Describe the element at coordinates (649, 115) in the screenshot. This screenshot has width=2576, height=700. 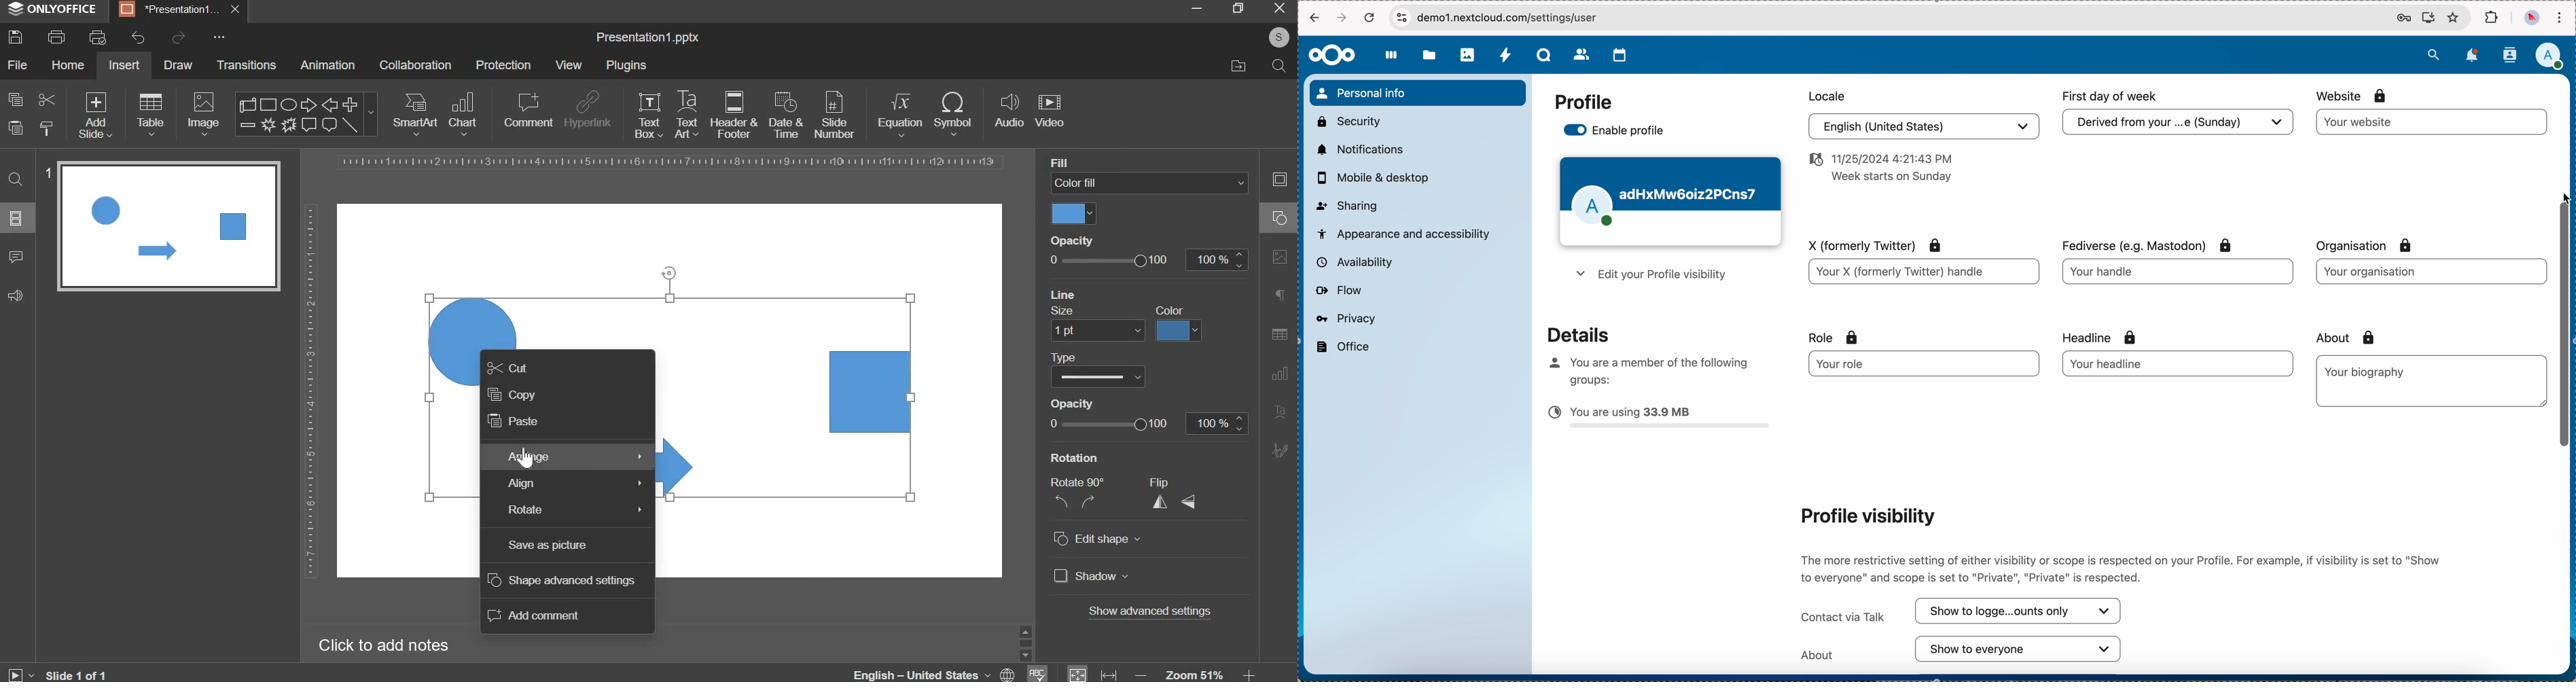
I see `text box` at that location.